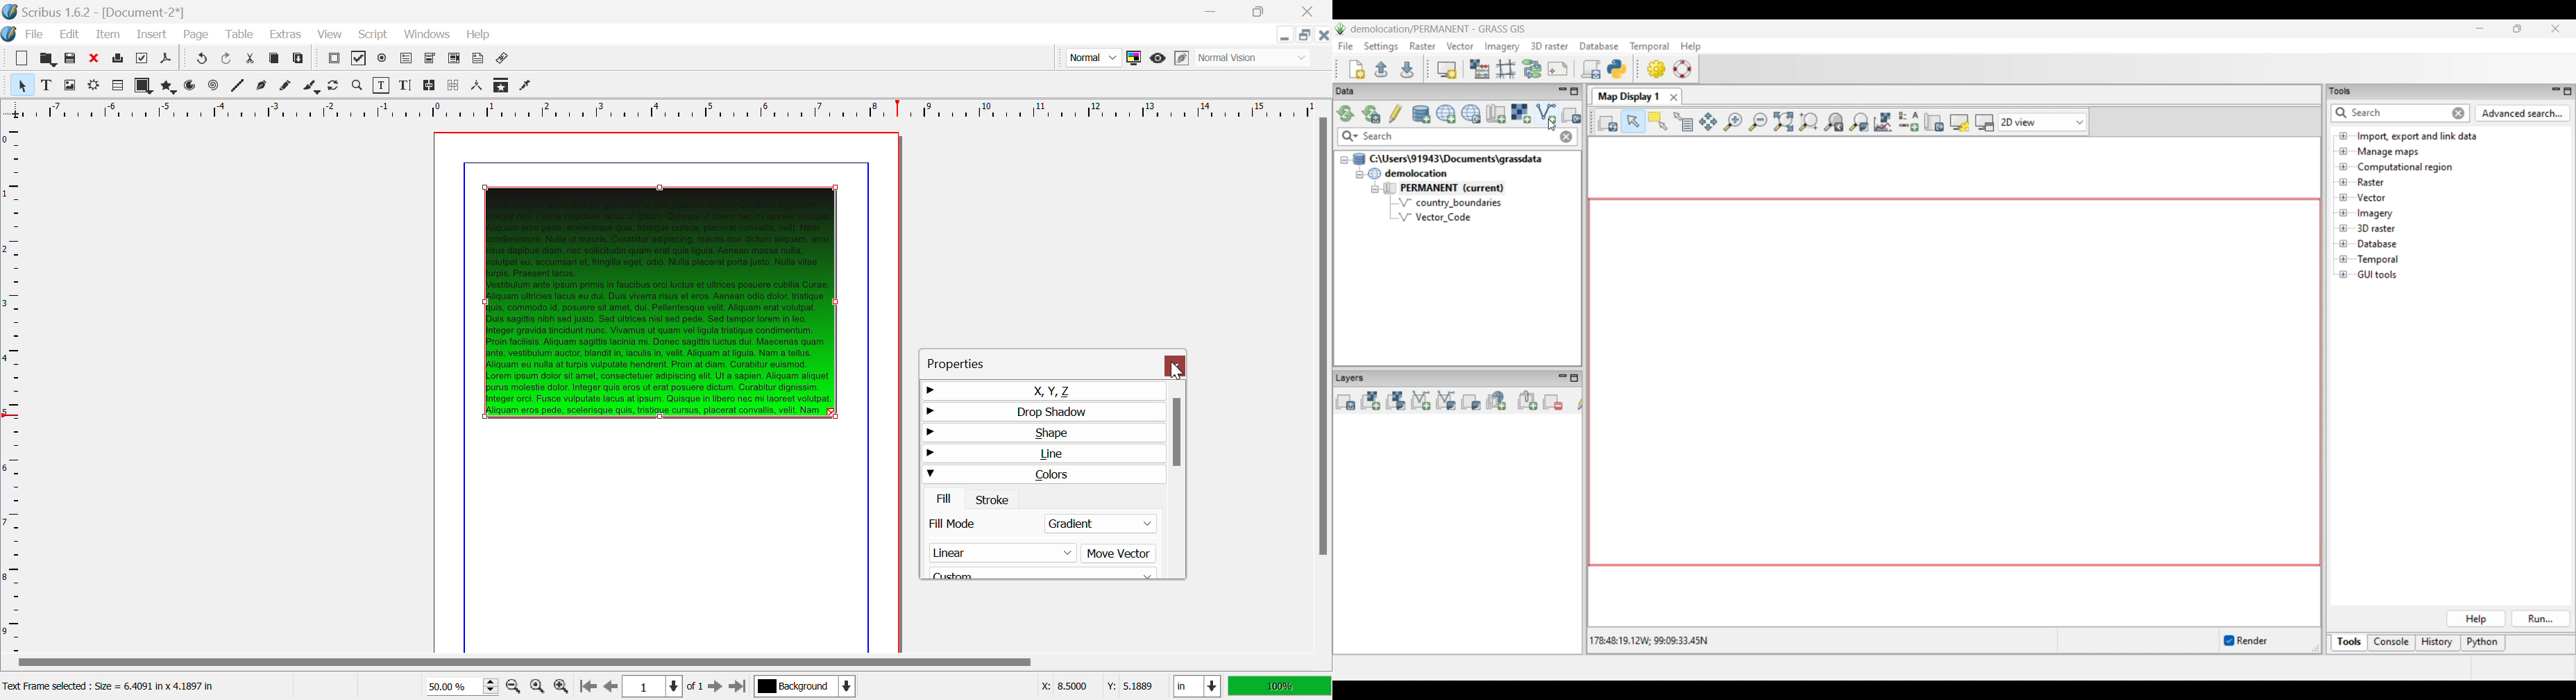  What do you see at coordinates (228, 60) in the screenshot?
I see `Undo` at bounding box center [228, 60].